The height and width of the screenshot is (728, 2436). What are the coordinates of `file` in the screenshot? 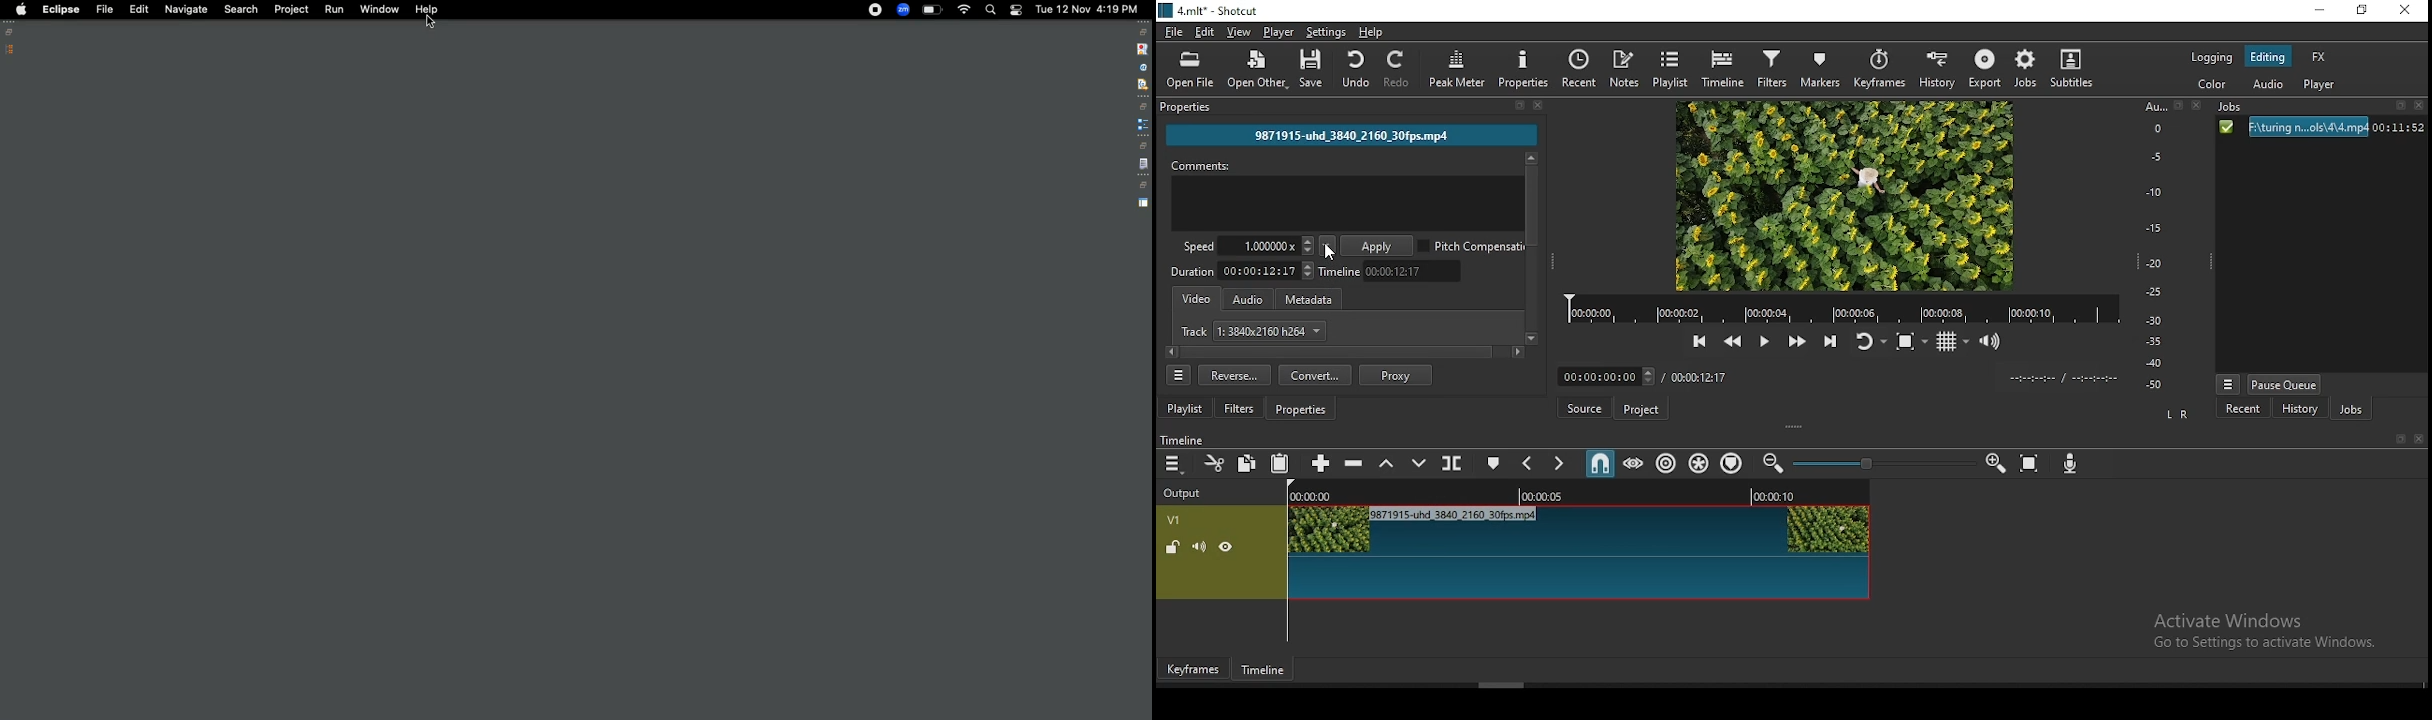 It's located at (1143, 165).